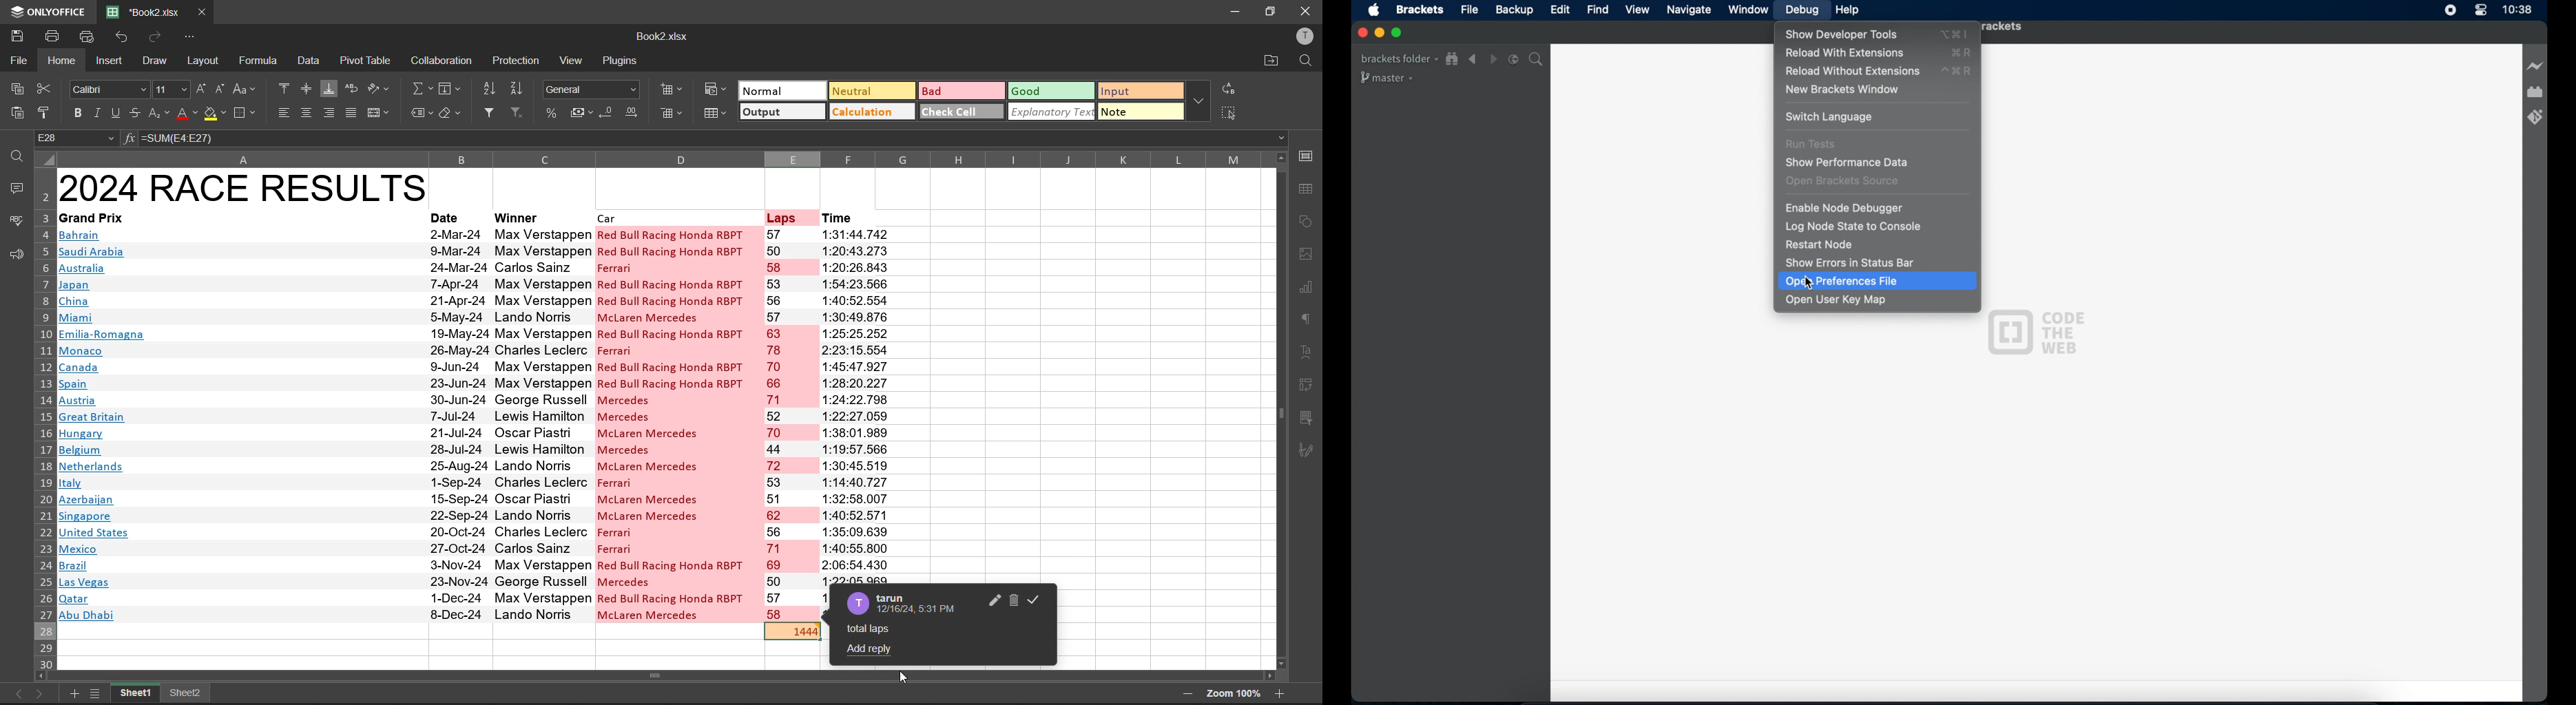  I want to click on time, so click(840, 217).